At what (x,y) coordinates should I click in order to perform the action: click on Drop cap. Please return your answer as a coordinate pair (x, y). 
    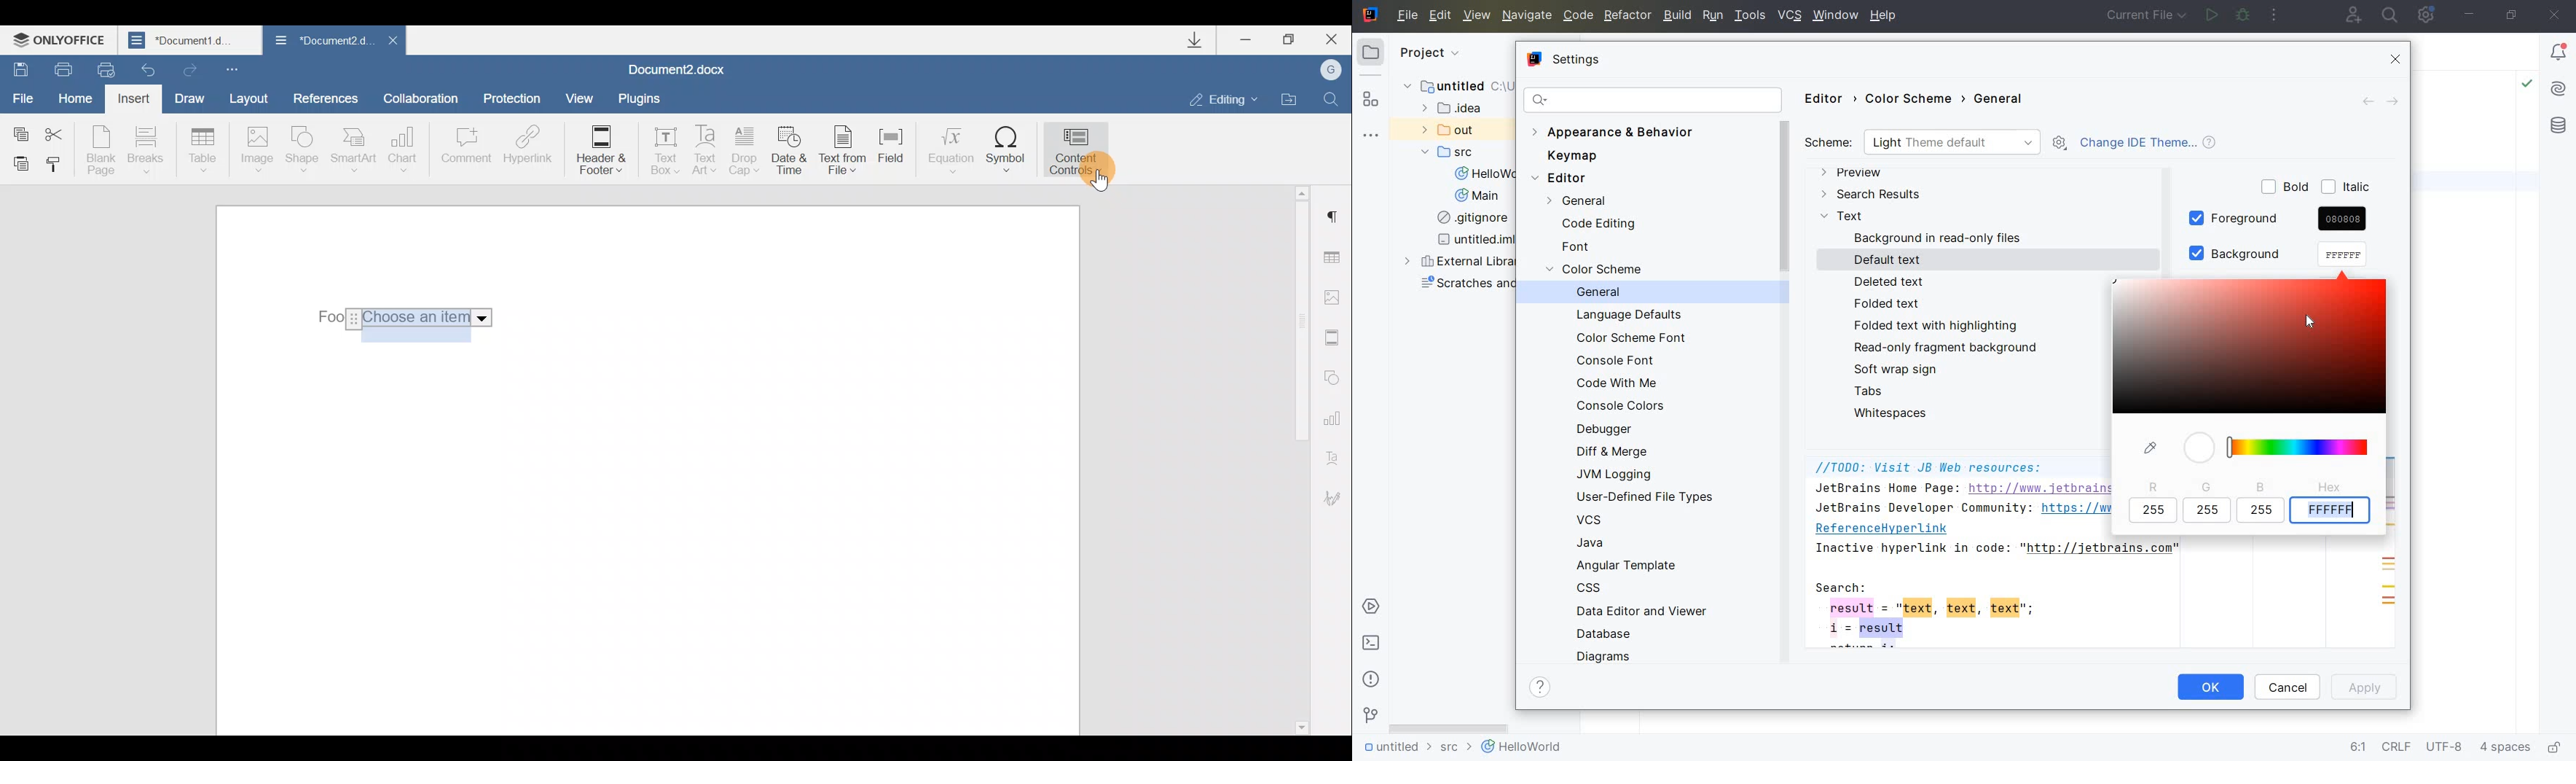
    Looking at the image, I should click on (745, 152).